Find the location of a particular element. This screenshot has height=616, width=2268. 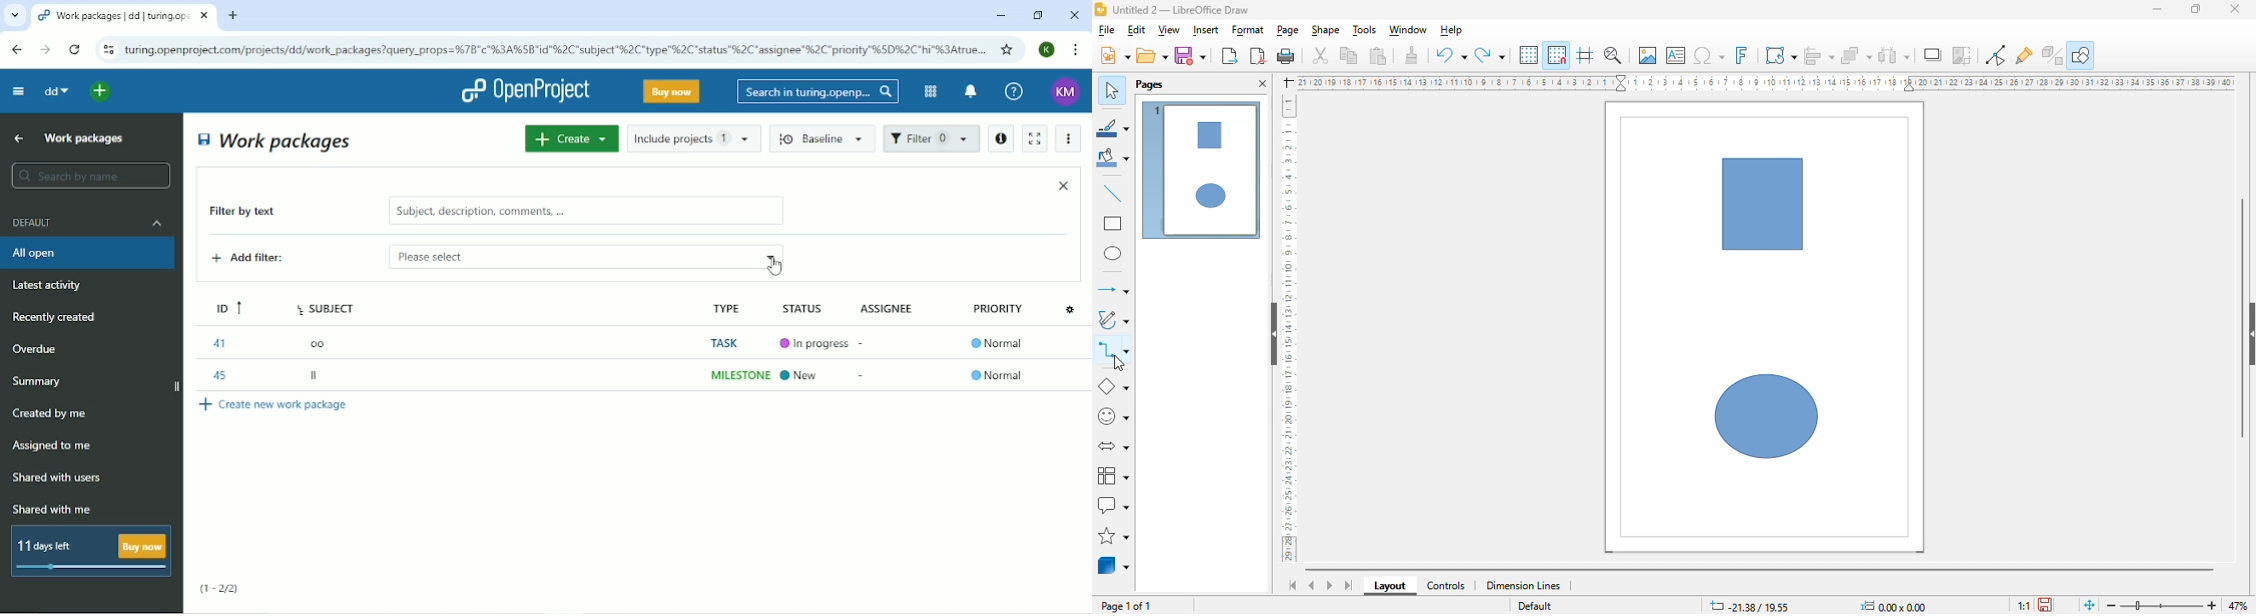

vertical scroll bar is located at coordinates (2244, 318).